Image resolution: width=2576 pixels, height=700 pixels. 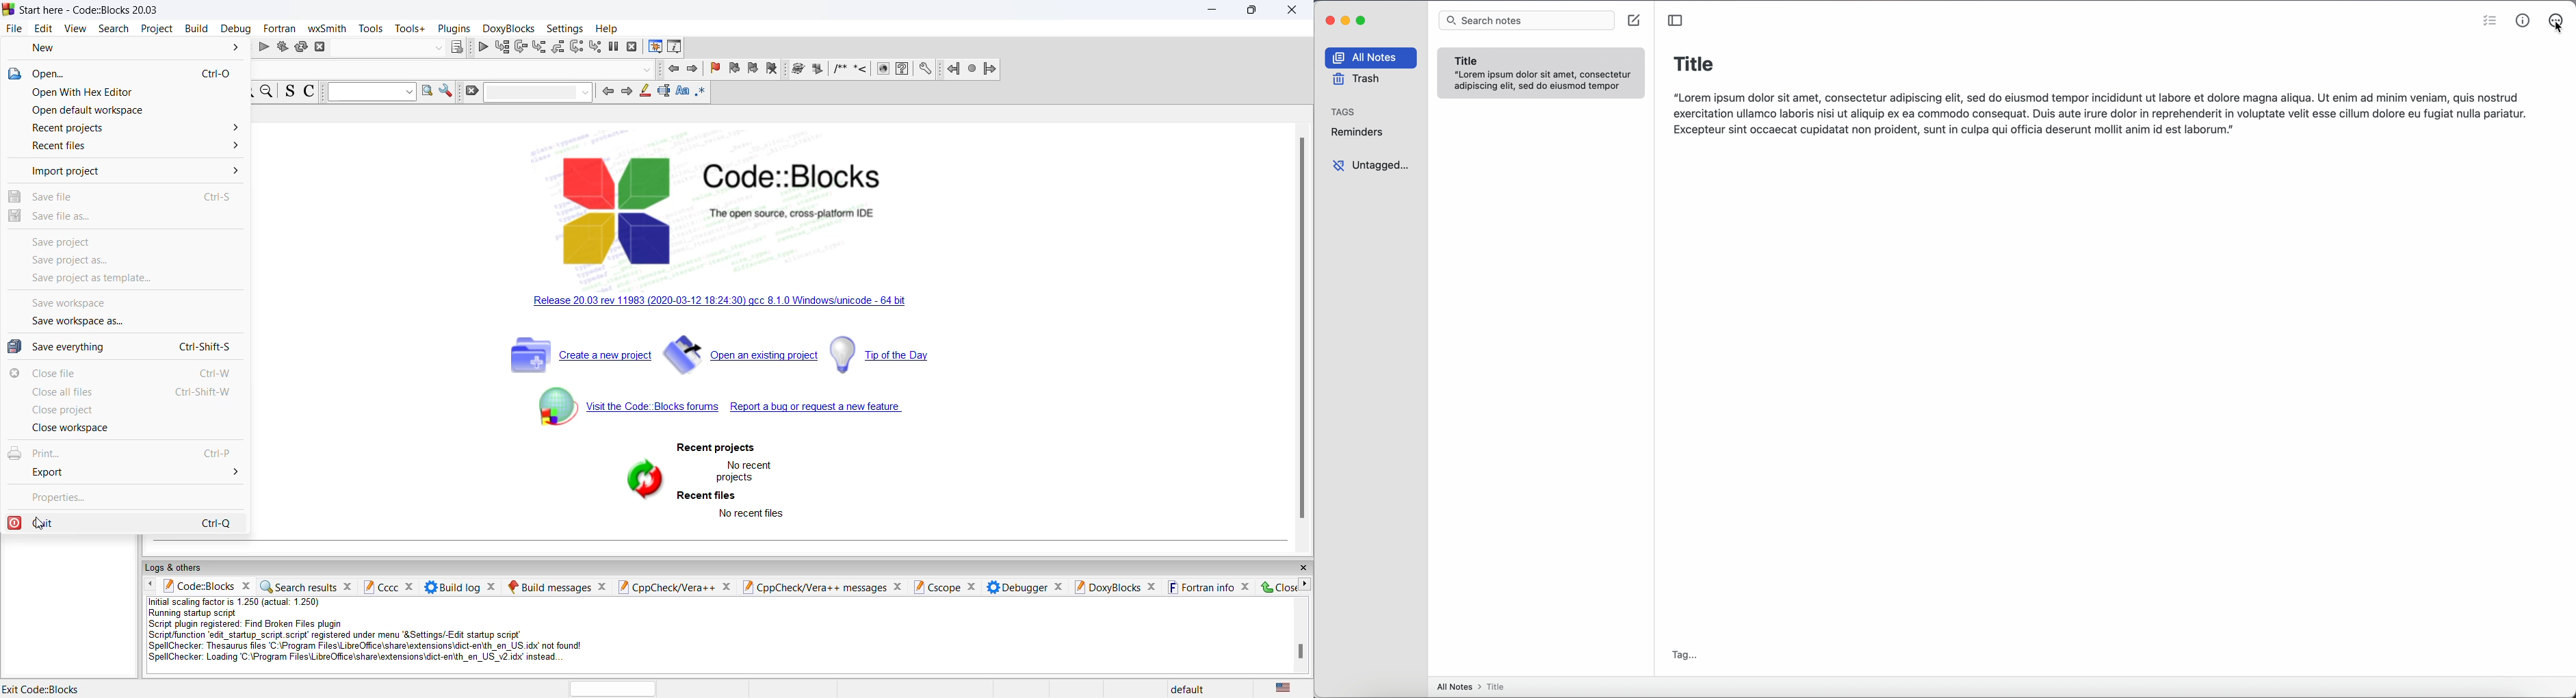 I want to click on dropdown, so click(x=539, y=92).